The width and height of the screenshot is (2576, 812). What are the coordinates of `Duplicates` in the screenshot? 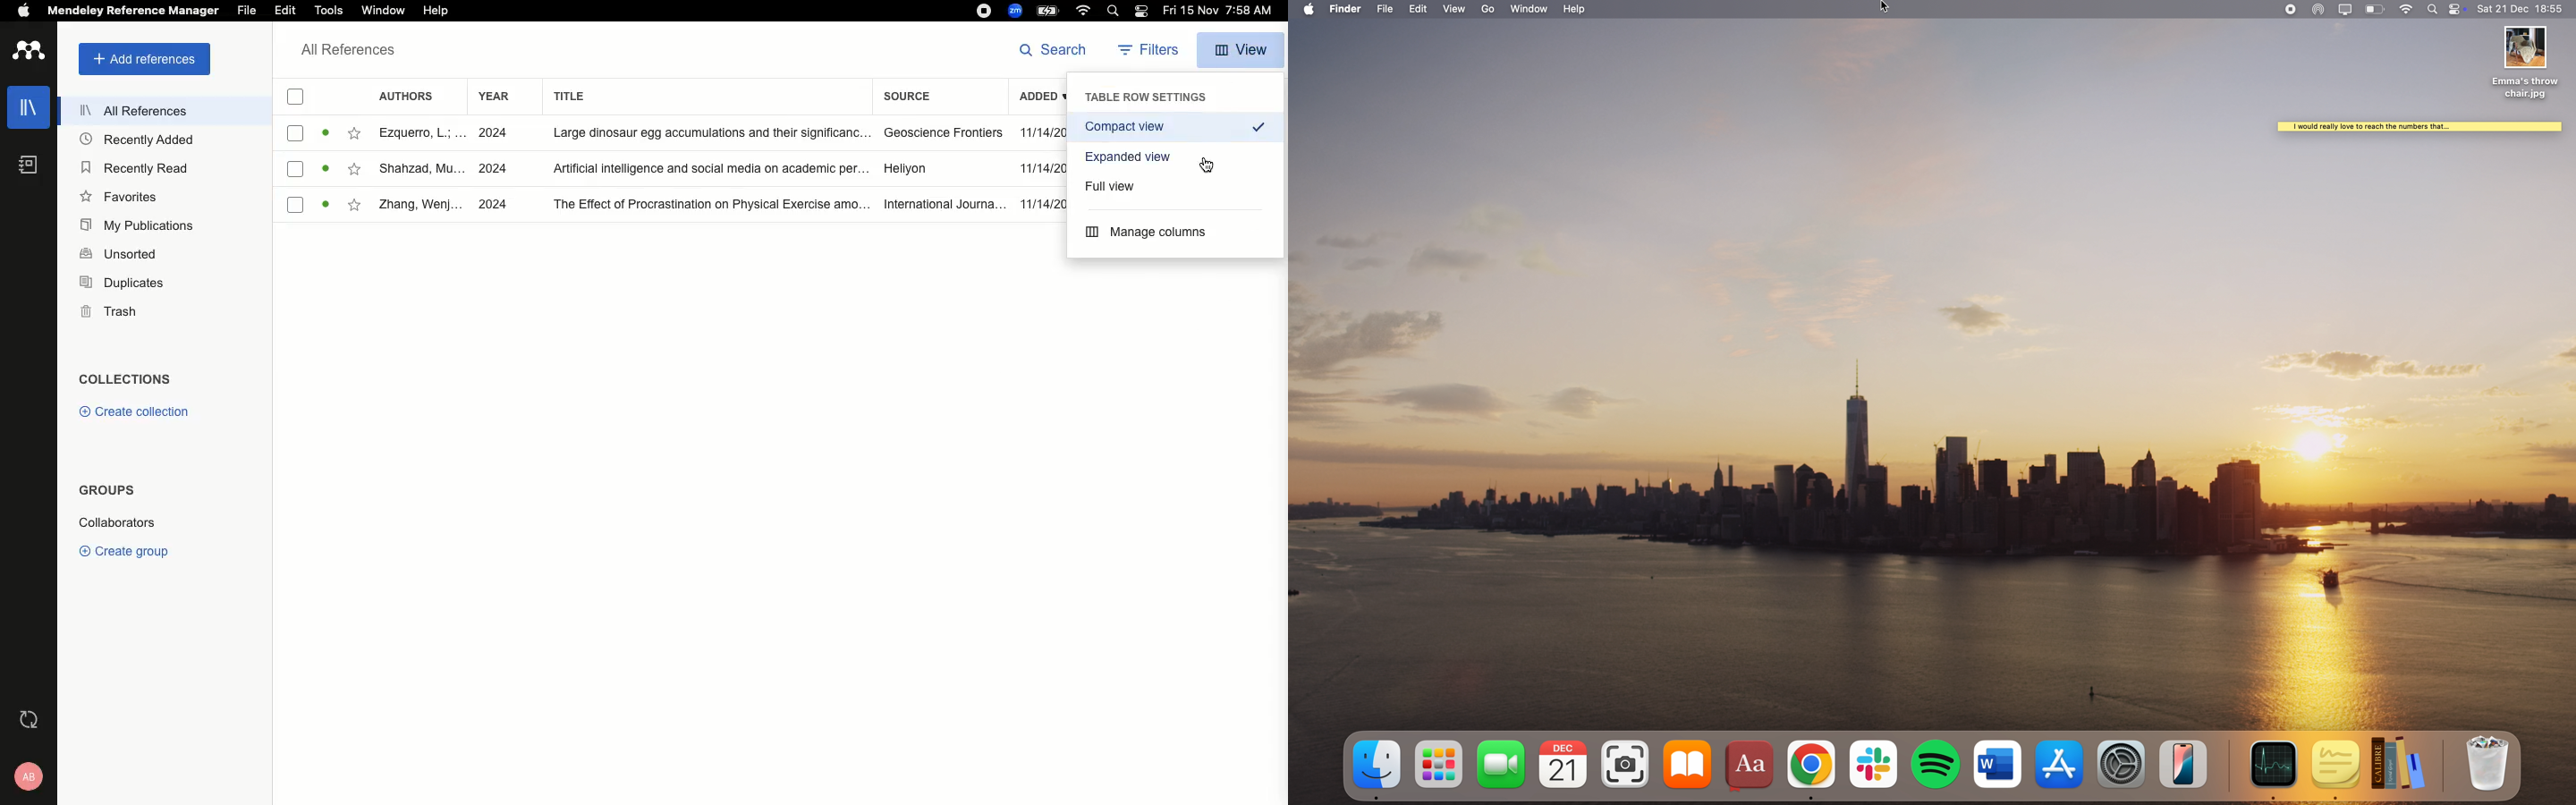 It's located at (120, 284).